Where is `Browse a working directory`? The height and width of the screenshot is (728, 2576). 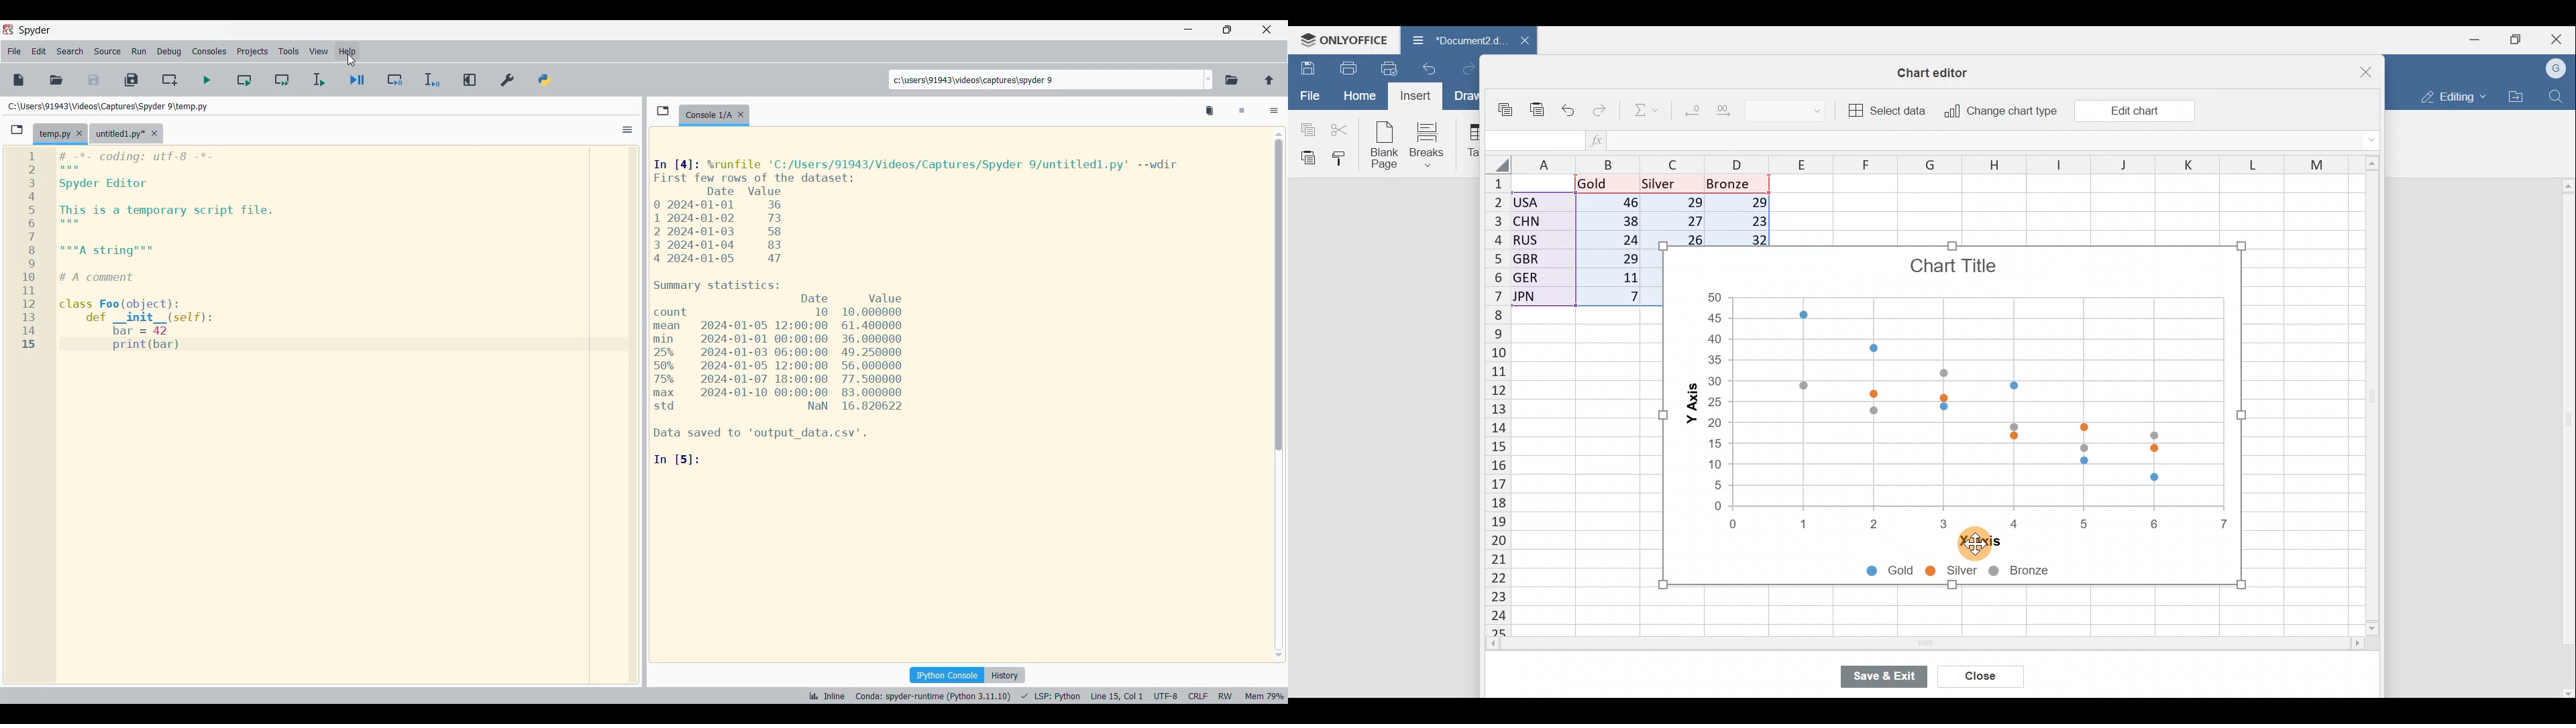 Browse a working directory is located at coordinates (1232, 80).